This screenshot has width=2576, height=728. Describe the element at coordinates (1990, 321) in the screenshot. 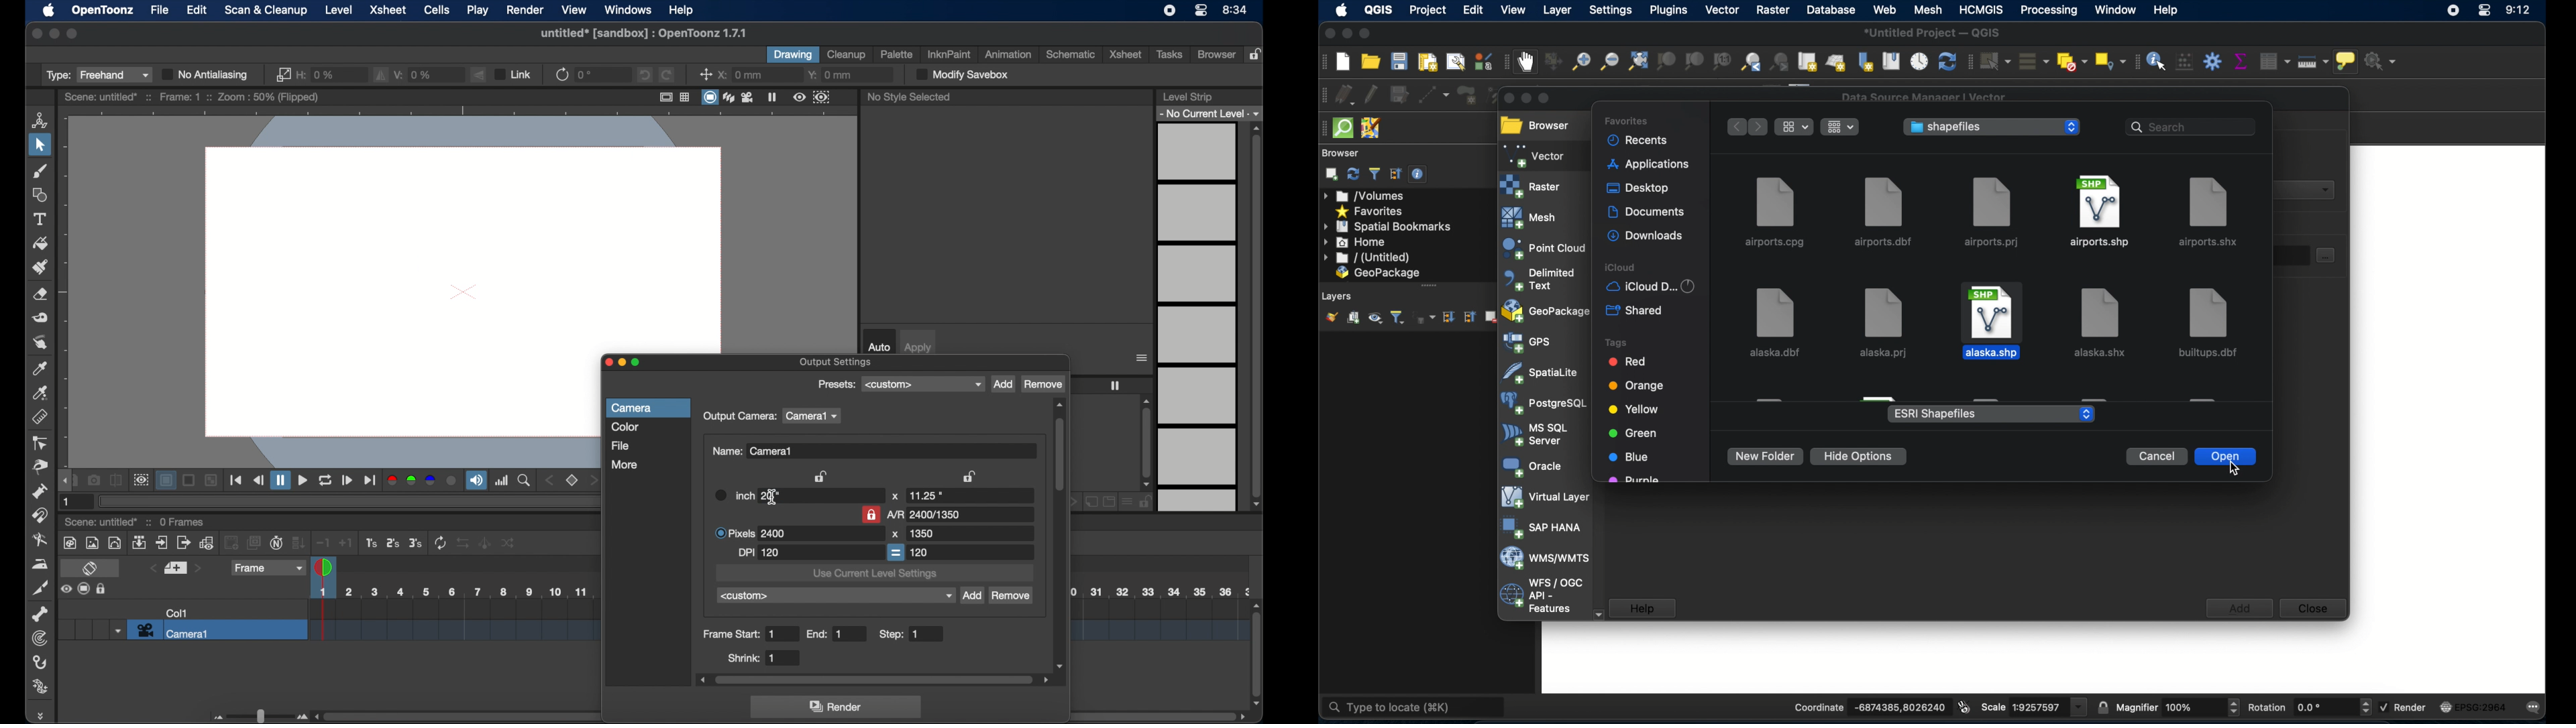

I see `file` at that location.